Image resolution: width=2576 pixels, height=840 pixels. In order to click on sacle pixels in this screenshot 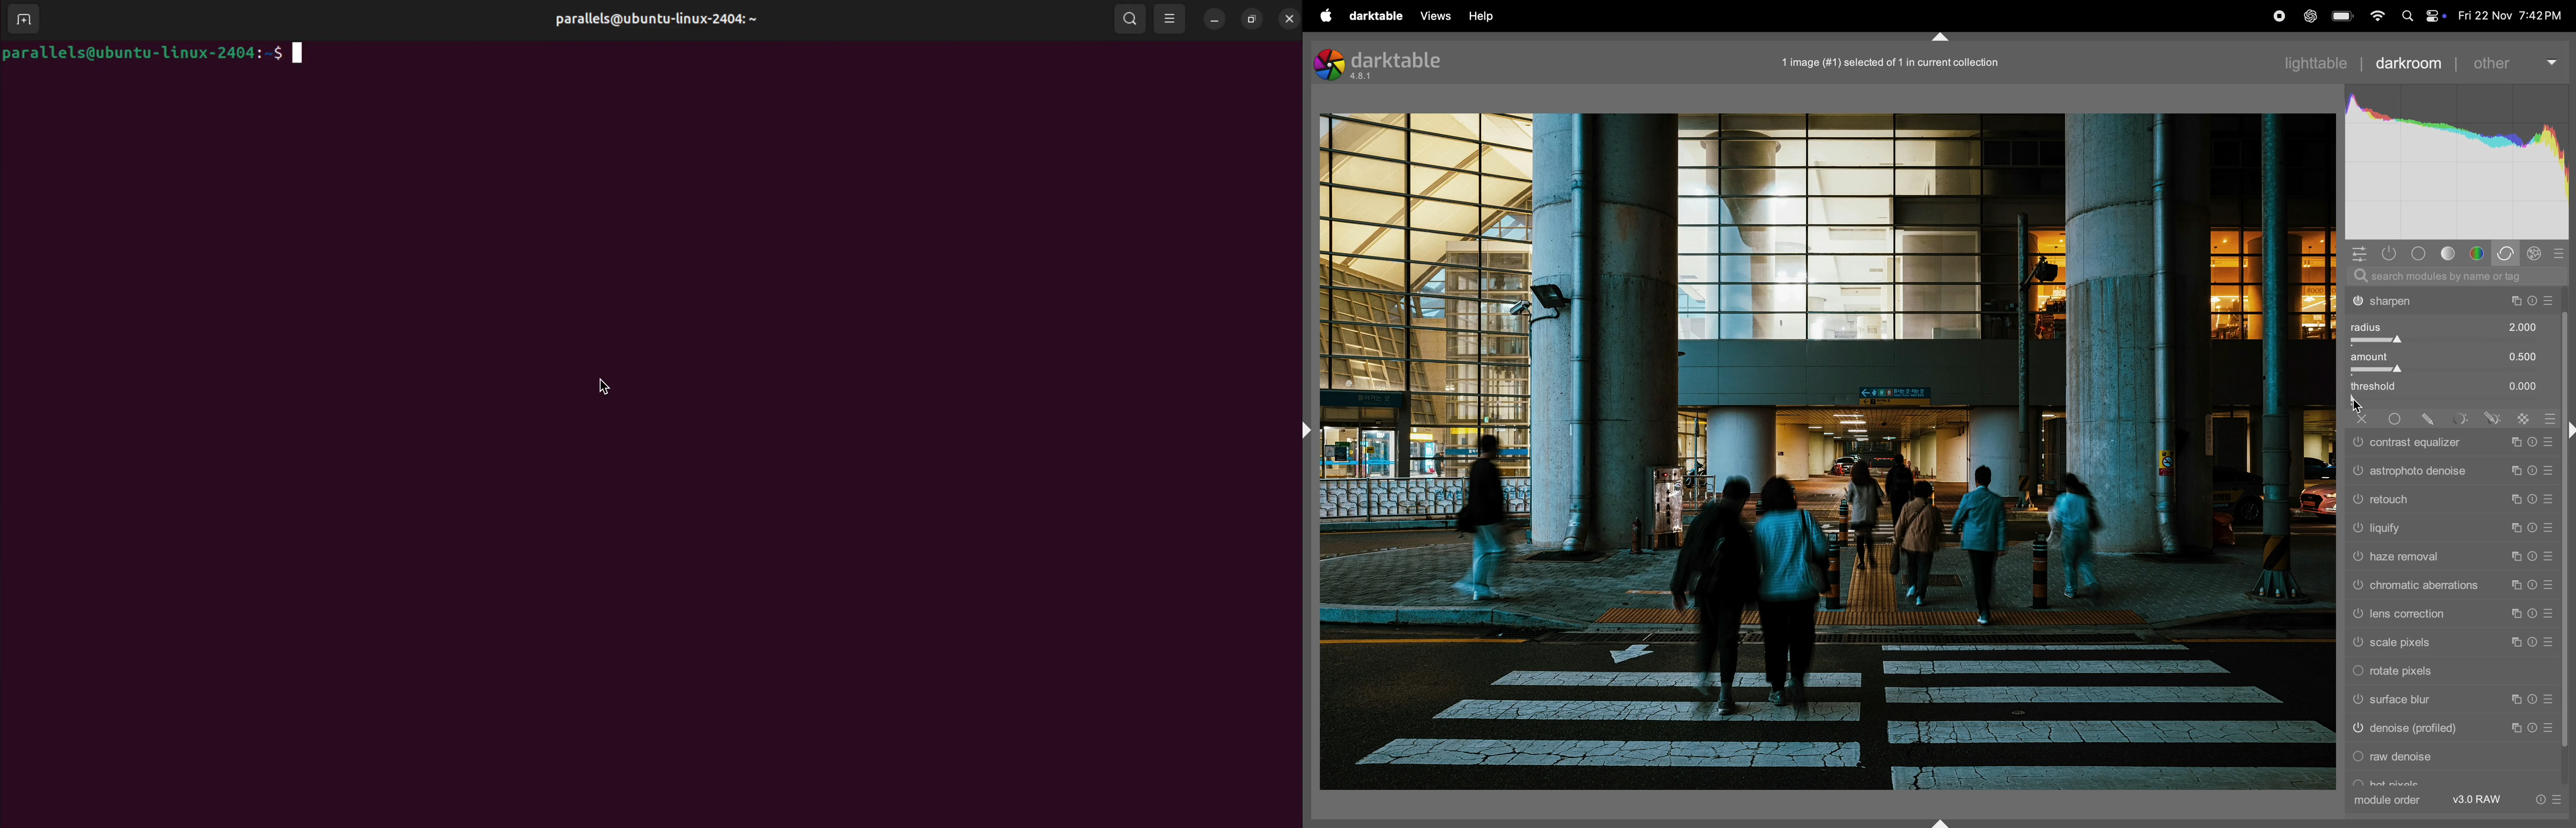, I will do `click(2451, 644)`.